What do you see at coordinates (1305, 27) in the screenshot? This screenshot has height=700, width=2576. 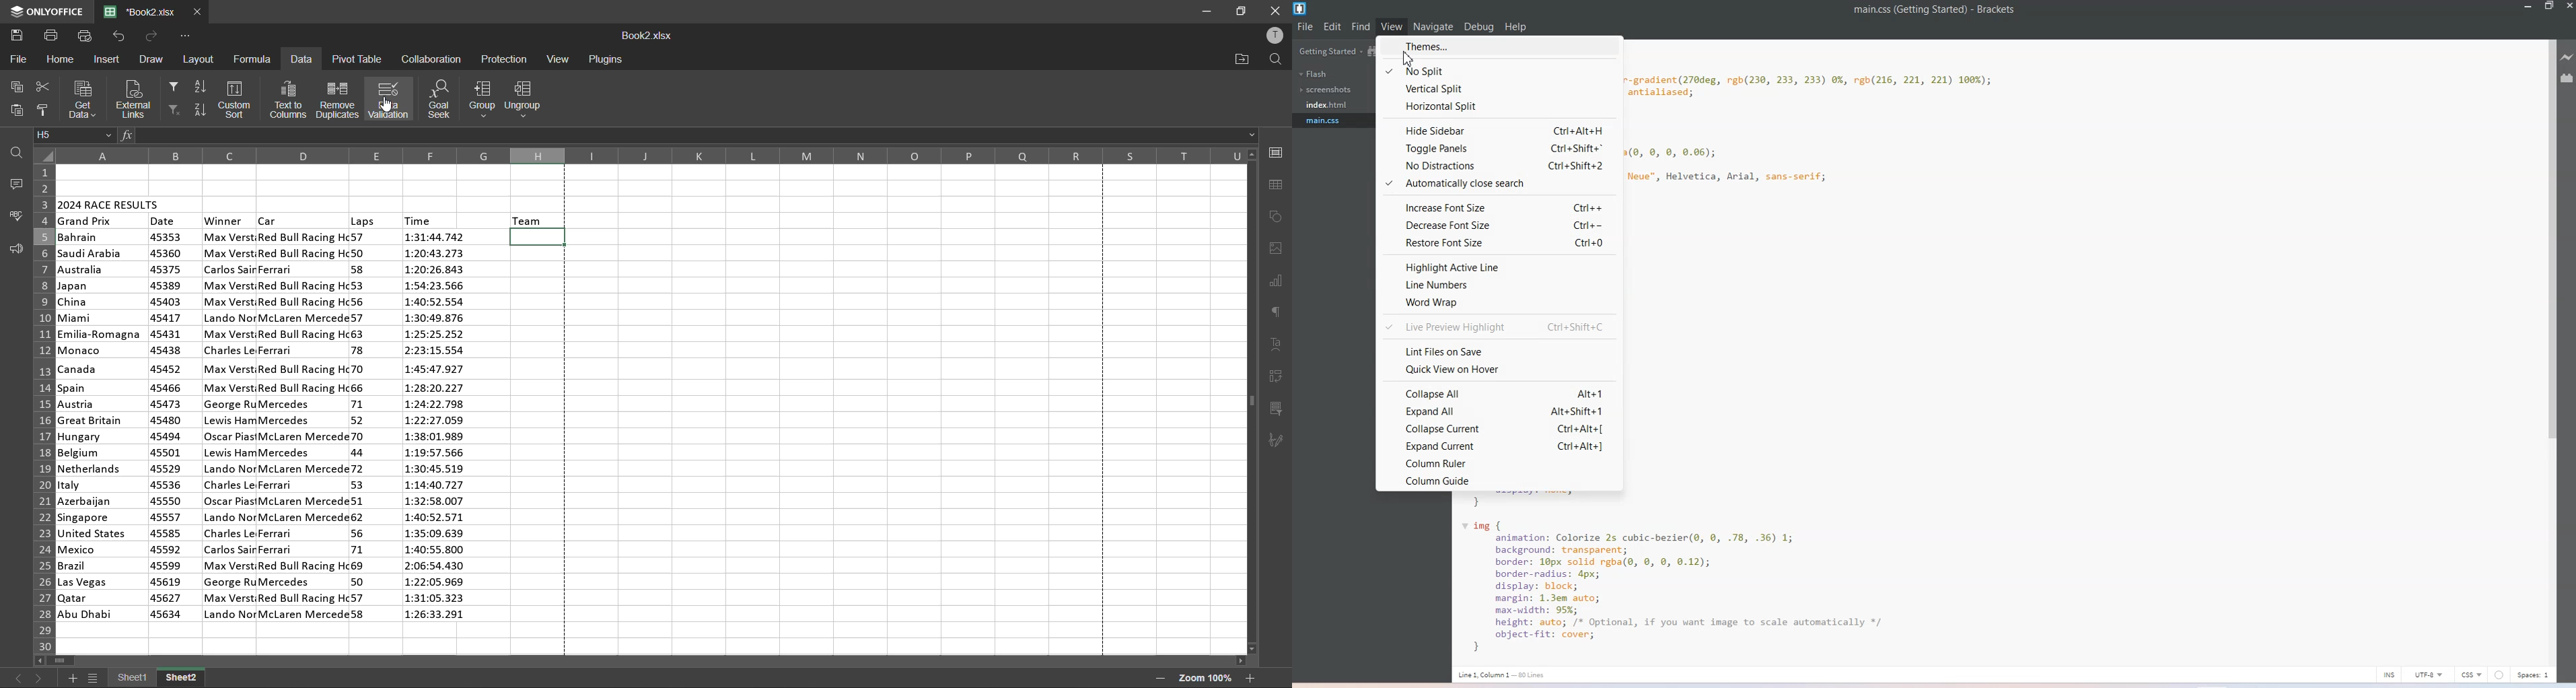 I see `File` at bounding box center [1305, 27].